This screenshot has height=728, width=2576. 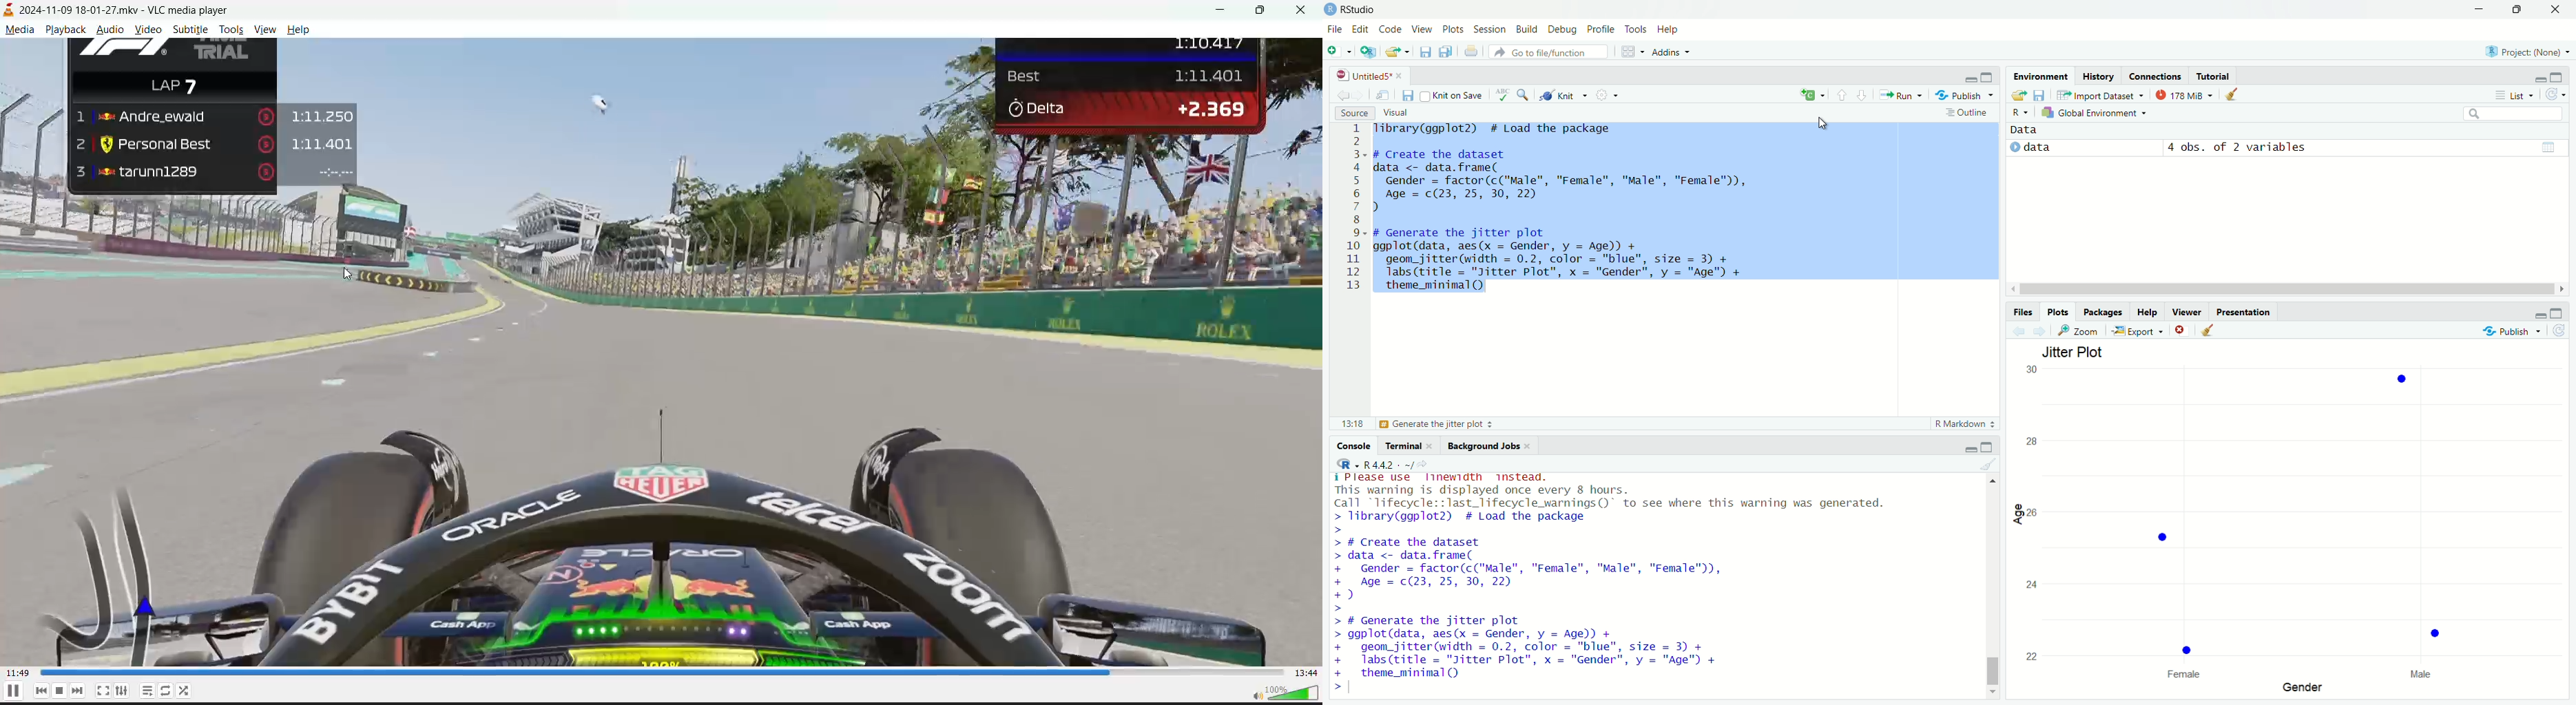 I want to click on clear console, so click(x=1989, y=464).